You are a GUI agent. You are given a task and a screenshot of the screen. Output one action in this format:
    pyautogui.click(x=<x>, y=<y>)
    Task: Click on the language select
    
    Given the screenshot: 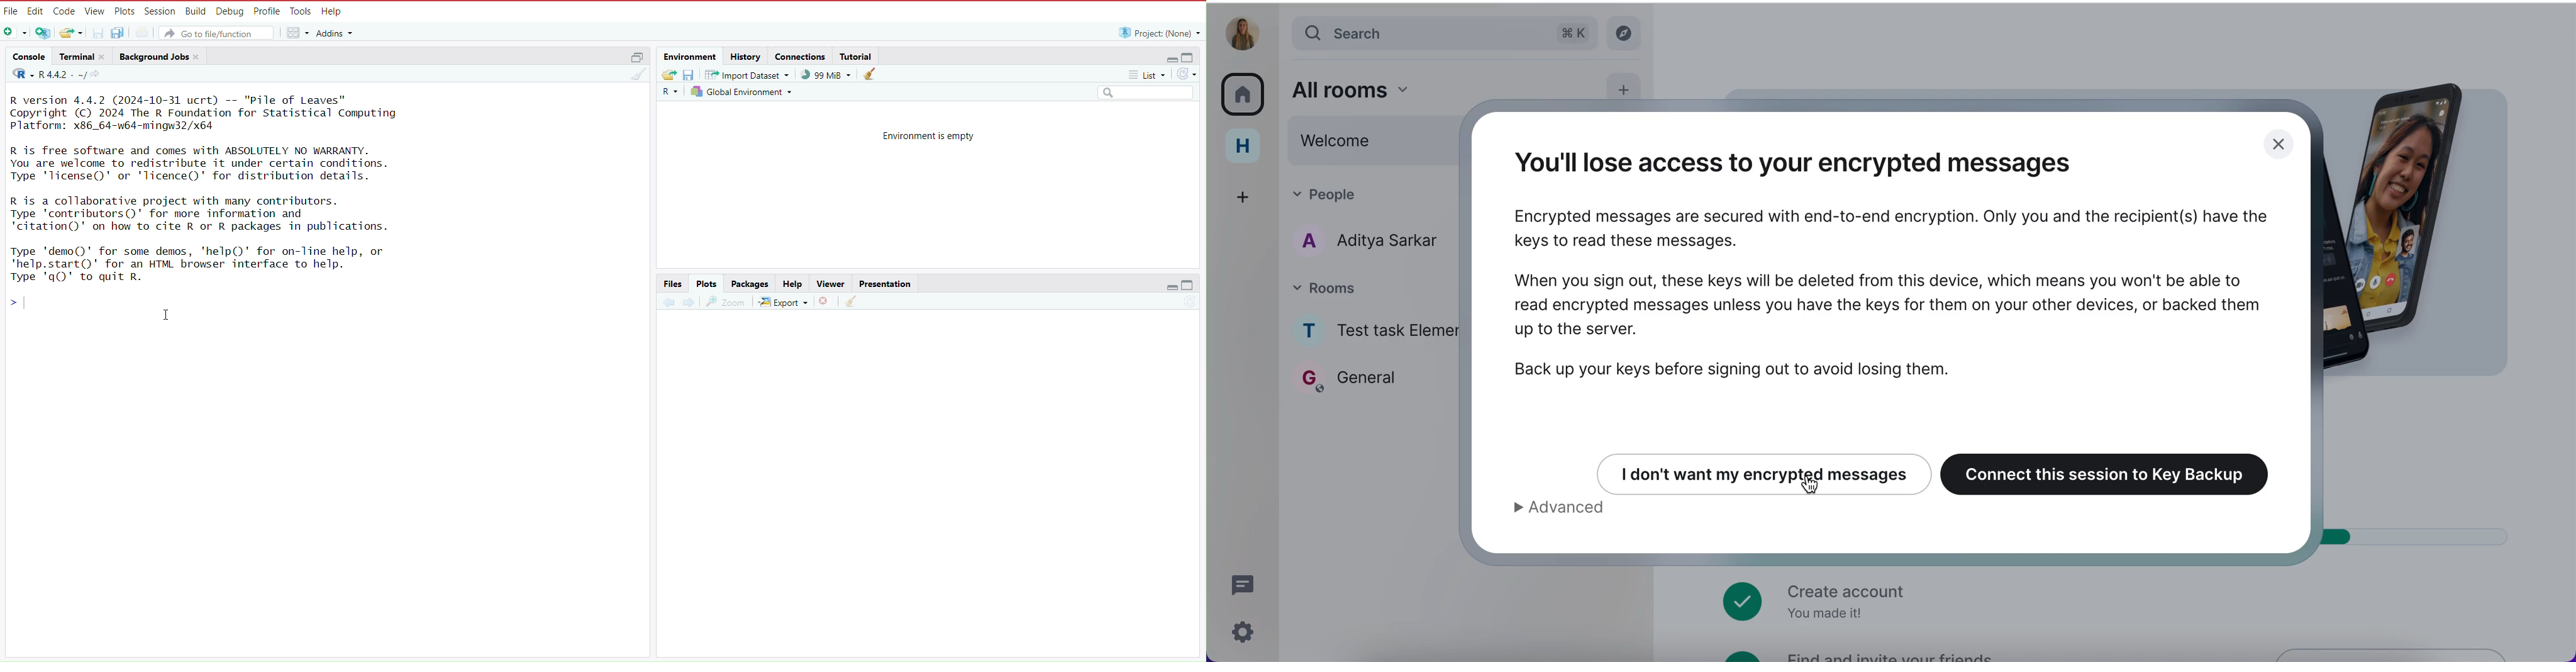 What is the action you would take?
    pyautogui.click(x=669, y=94)
    